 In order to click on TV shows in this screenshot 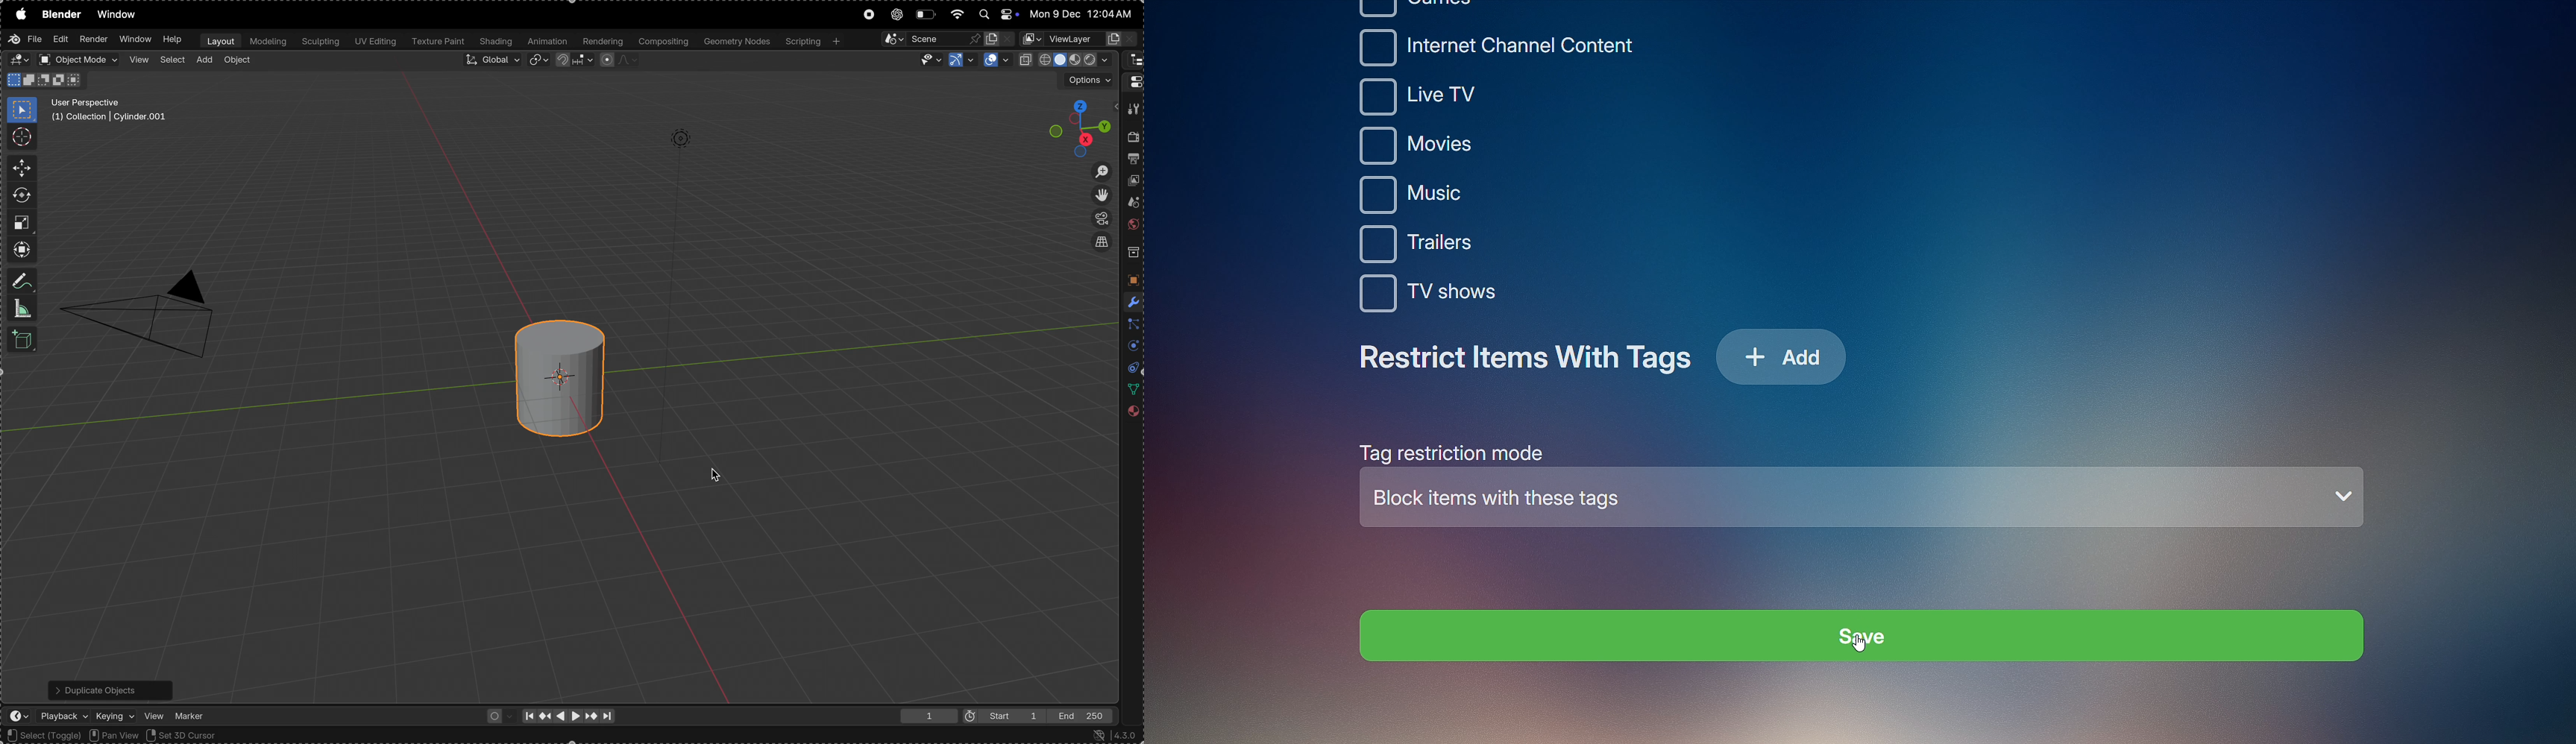, I will do `click(1445, 295)`.